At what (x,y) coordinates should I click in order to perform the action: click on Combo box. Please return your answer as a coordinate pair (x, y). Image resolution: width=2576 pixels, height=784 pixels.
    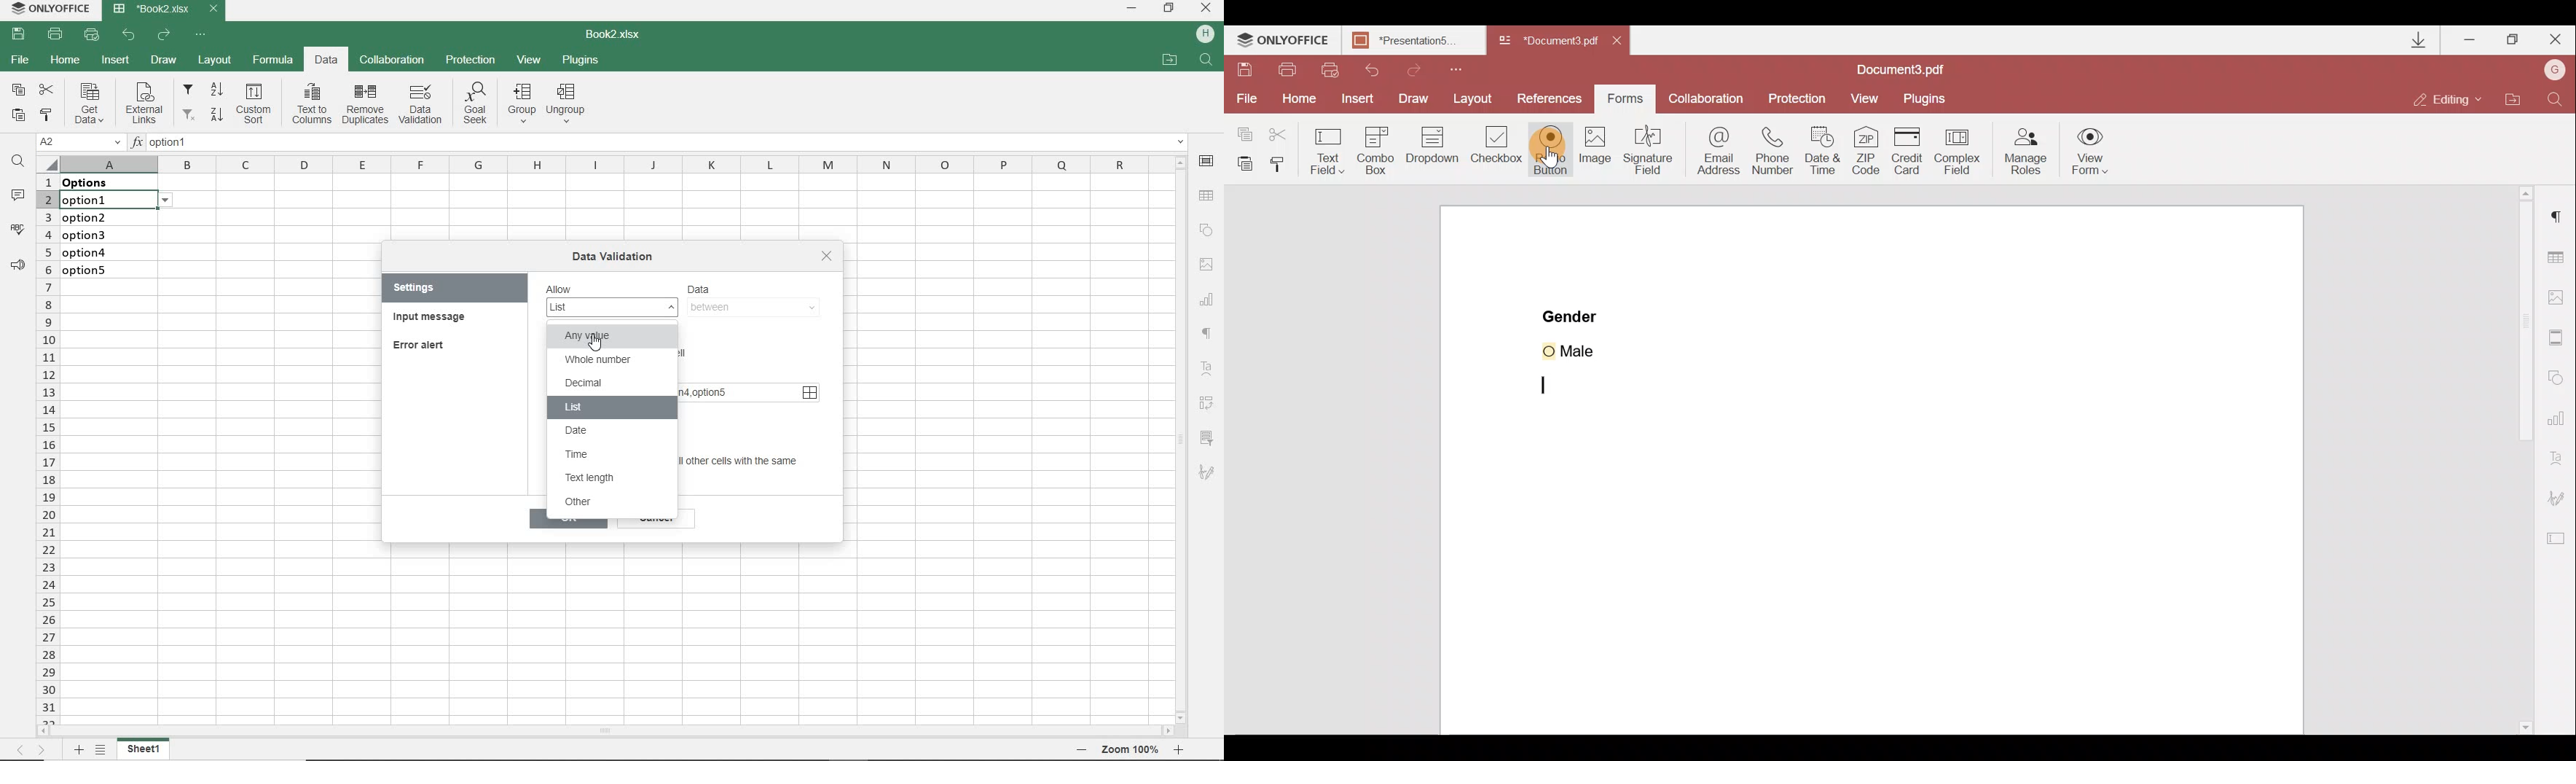
    Looking at the image, I should click on (1372, 149).